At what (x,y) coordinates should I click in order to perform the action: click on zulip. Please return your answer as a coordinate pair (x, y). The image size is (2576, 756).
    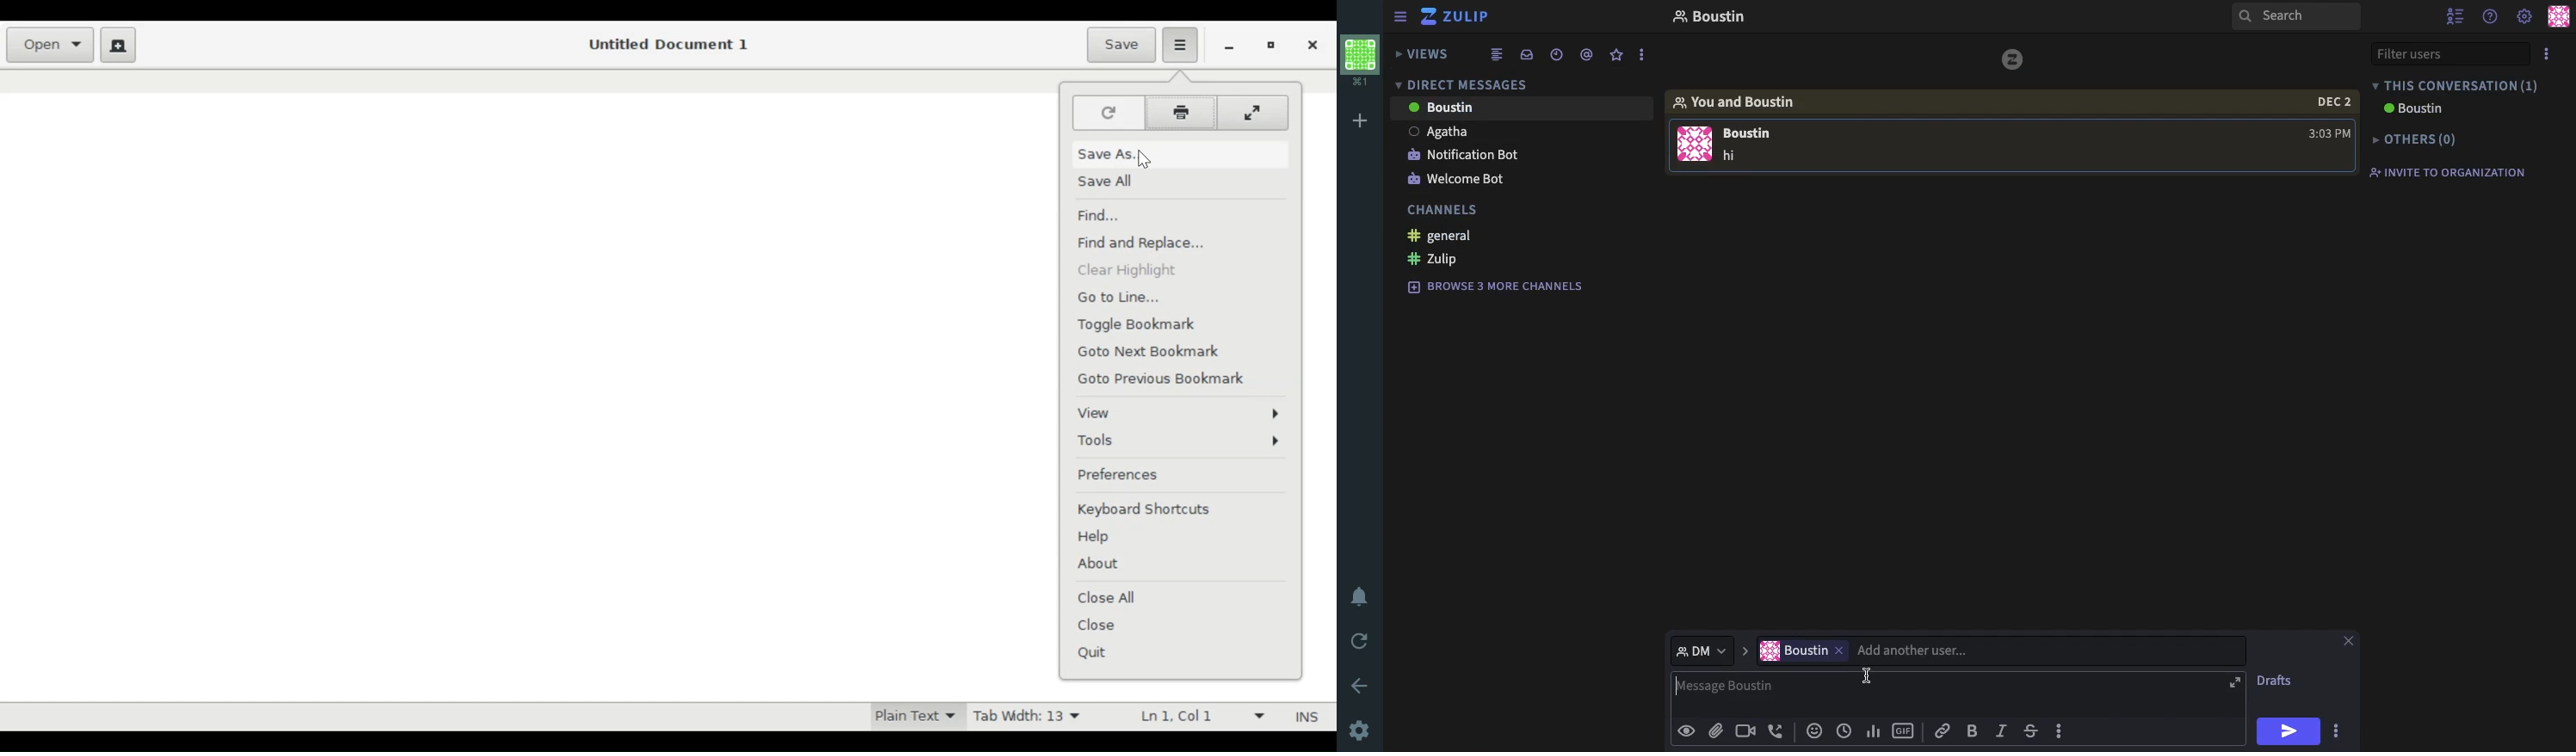
    Looking at the image, I should click on (1455, 16).